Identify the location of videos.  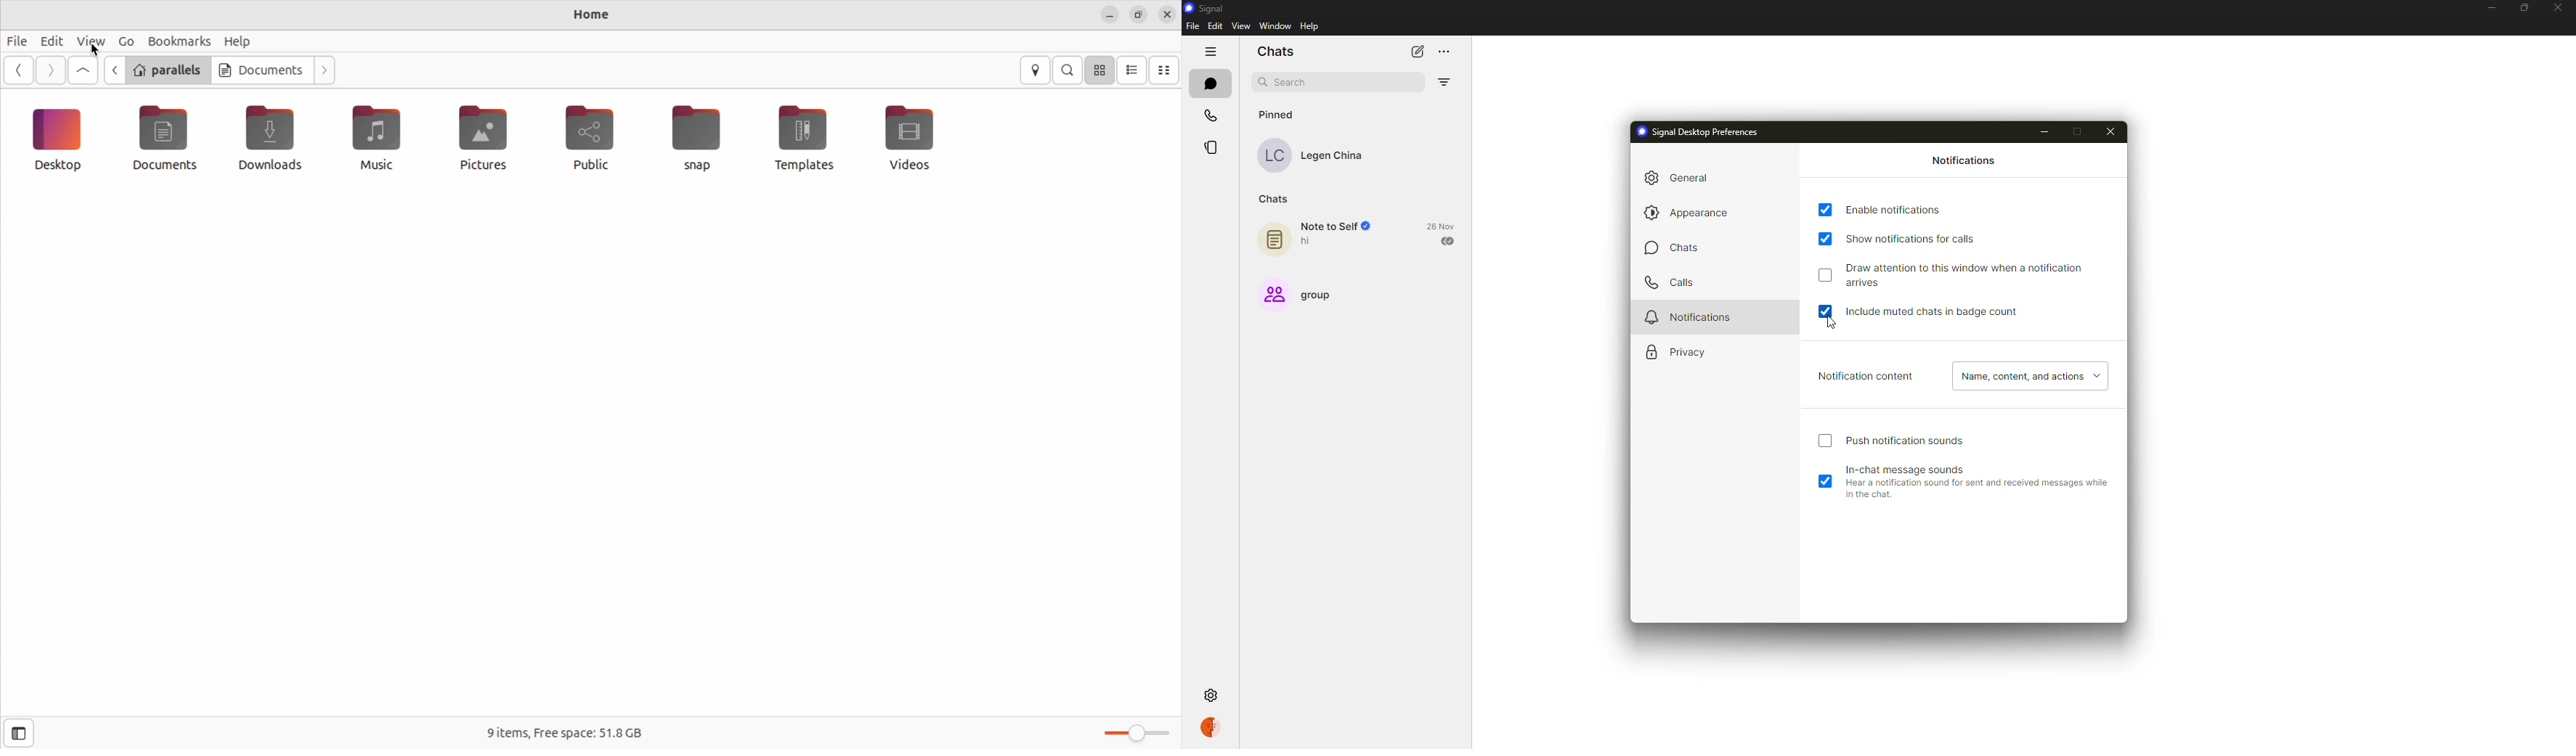
(911, 140).